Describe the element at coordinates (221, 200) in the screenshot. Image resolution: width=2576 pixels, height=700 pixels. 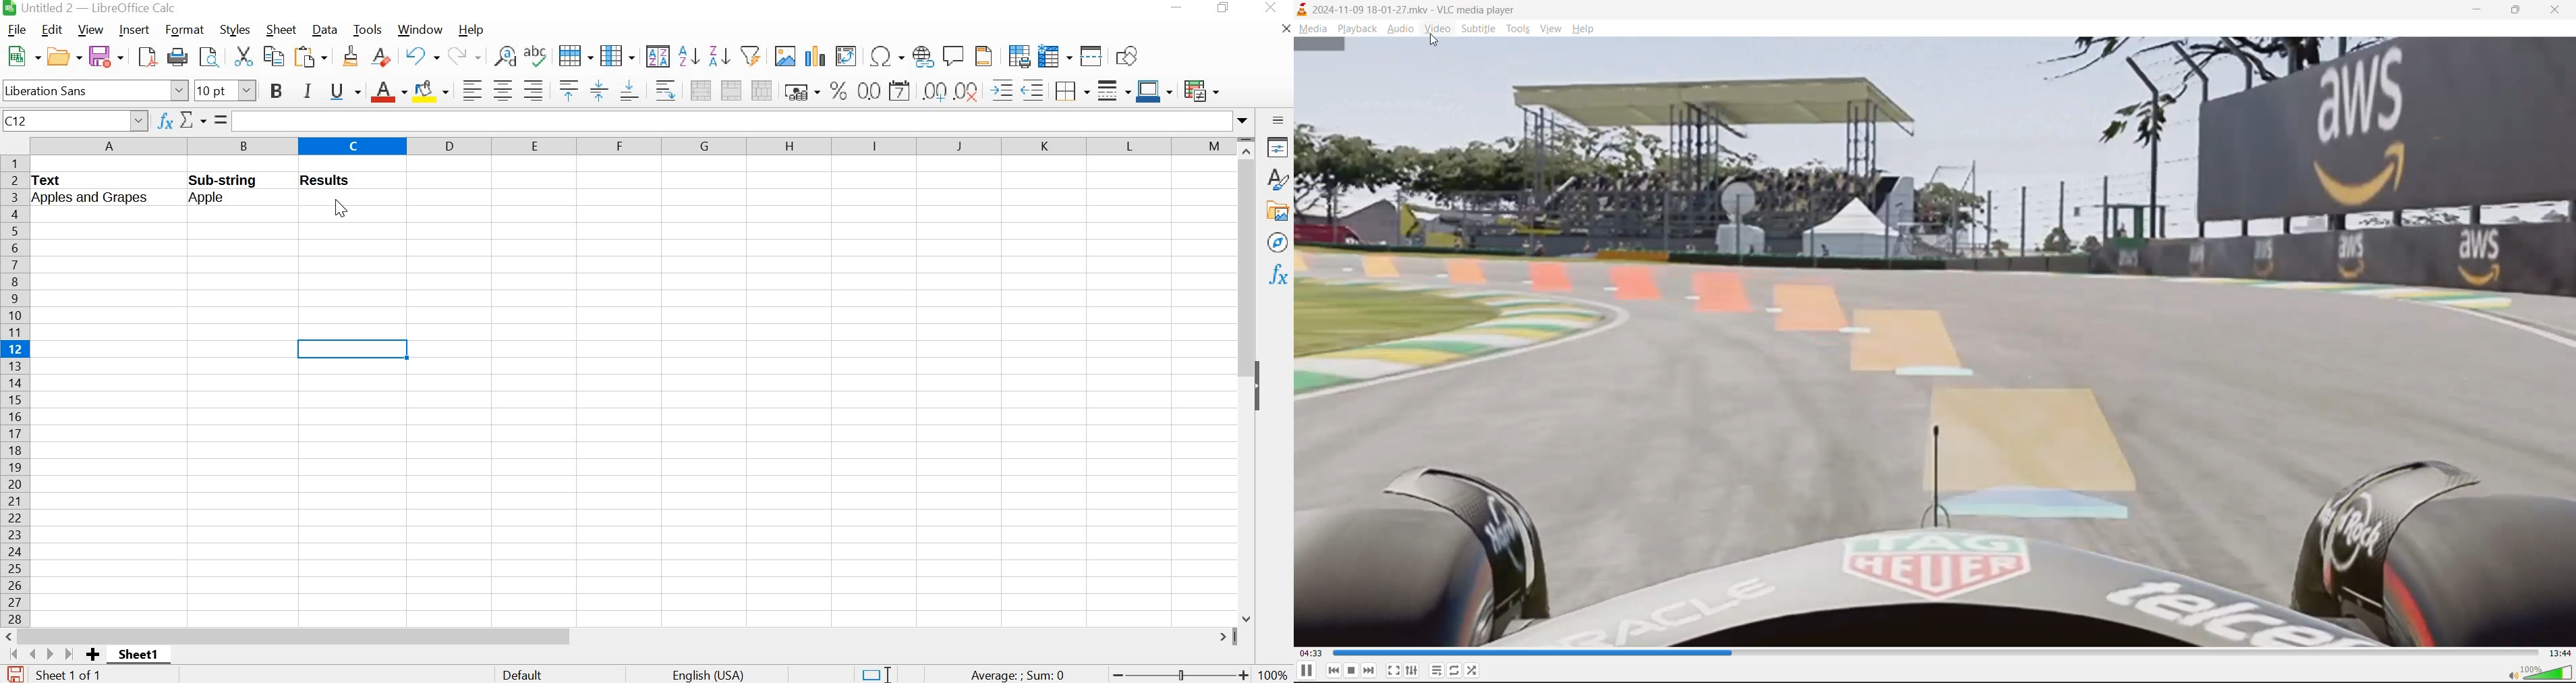
I see `Apple` at that location.